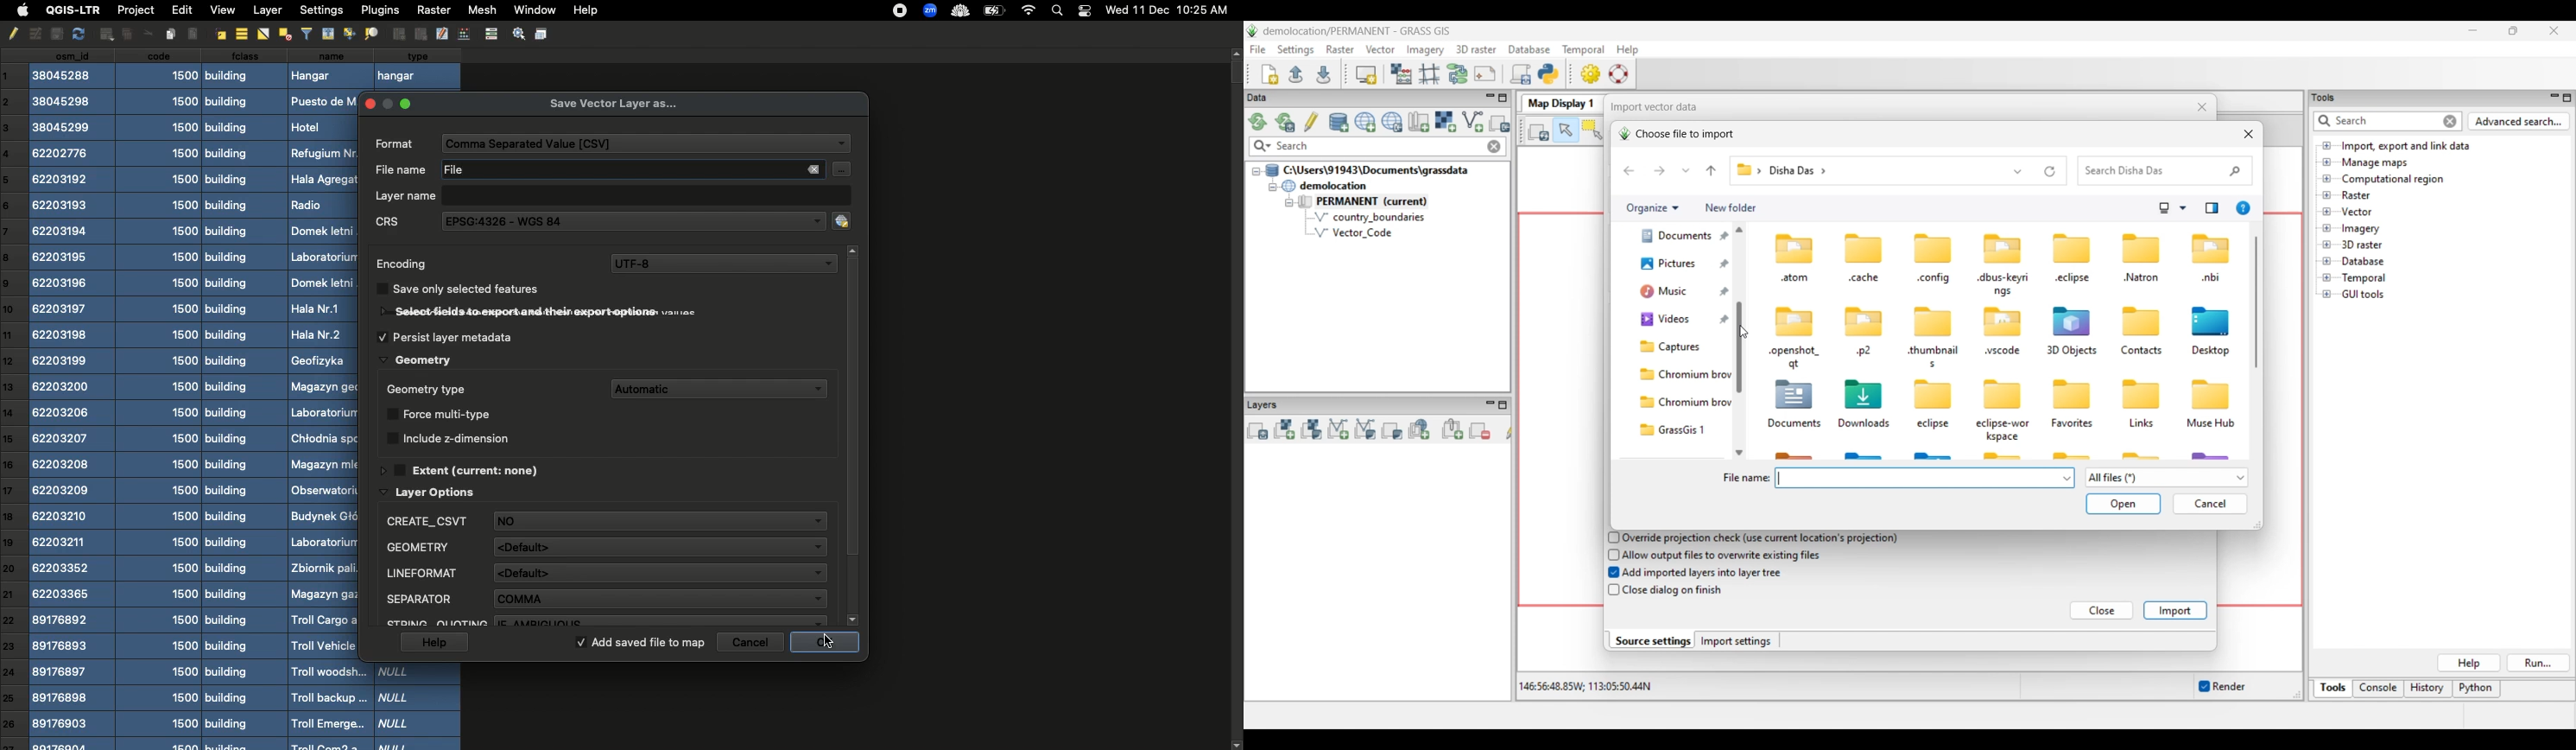 The width and height of the screenshot is (2576, 756). I want to click on type, so click(420, 68).